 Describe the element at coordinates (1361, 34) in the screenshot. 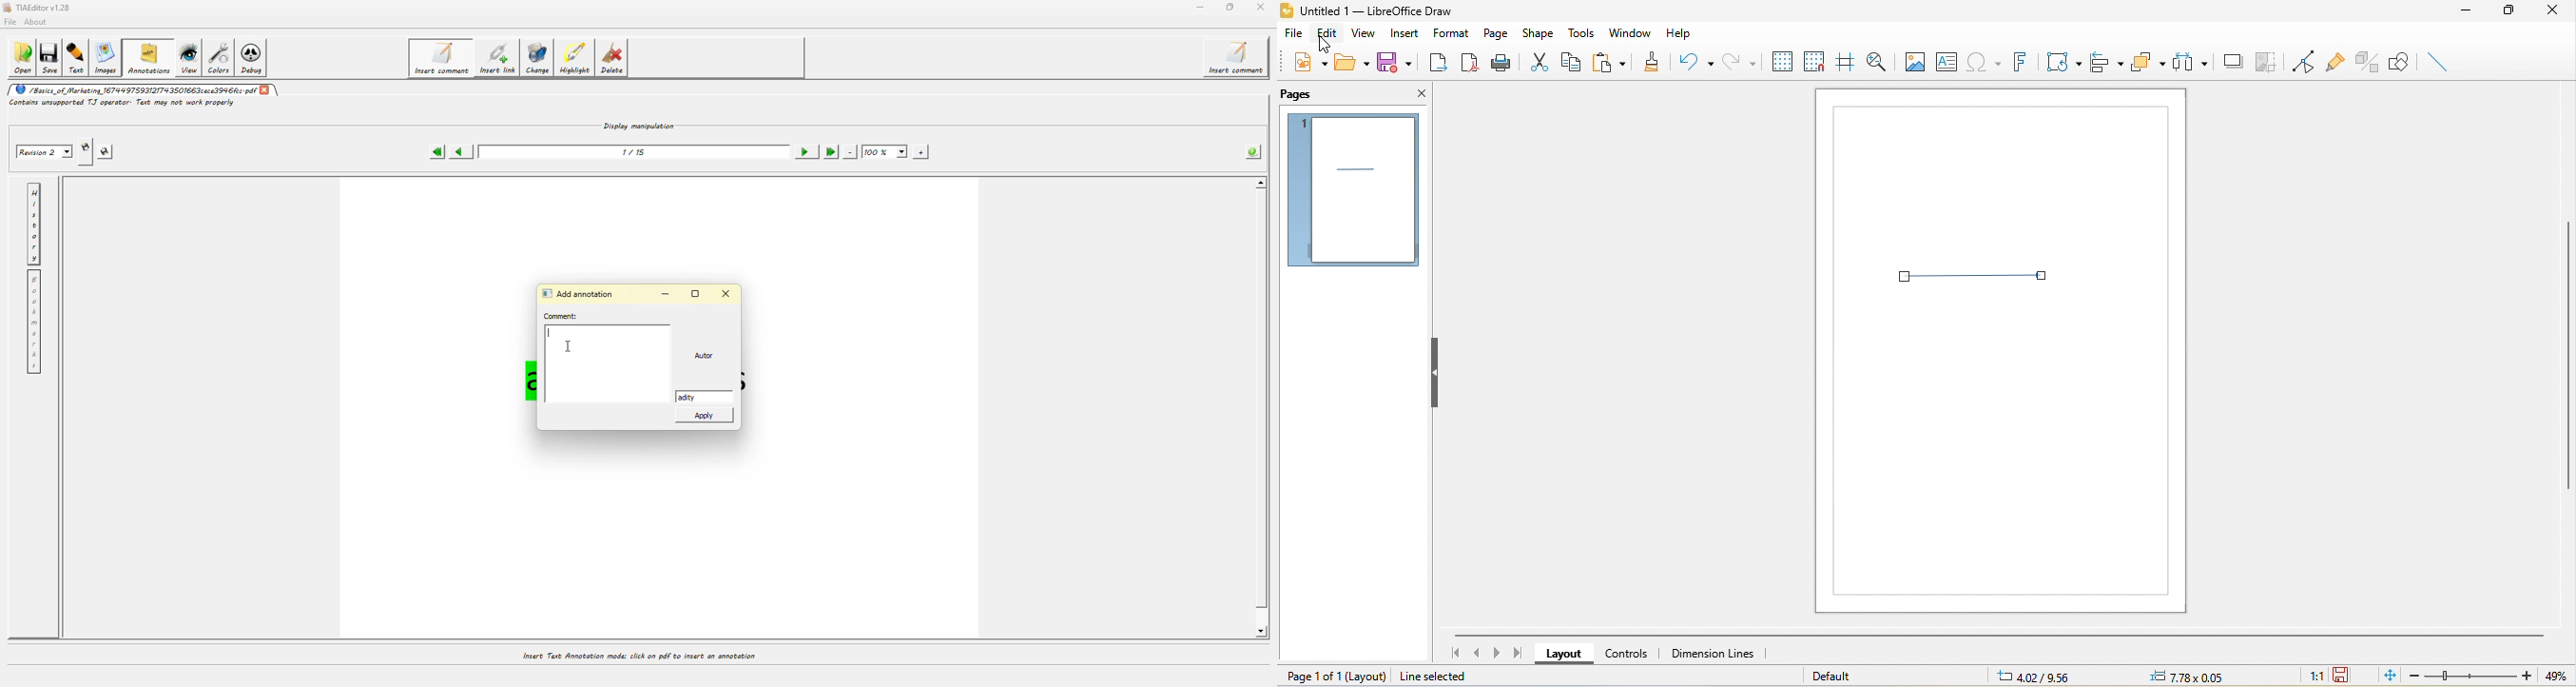

I see `view` at that location.